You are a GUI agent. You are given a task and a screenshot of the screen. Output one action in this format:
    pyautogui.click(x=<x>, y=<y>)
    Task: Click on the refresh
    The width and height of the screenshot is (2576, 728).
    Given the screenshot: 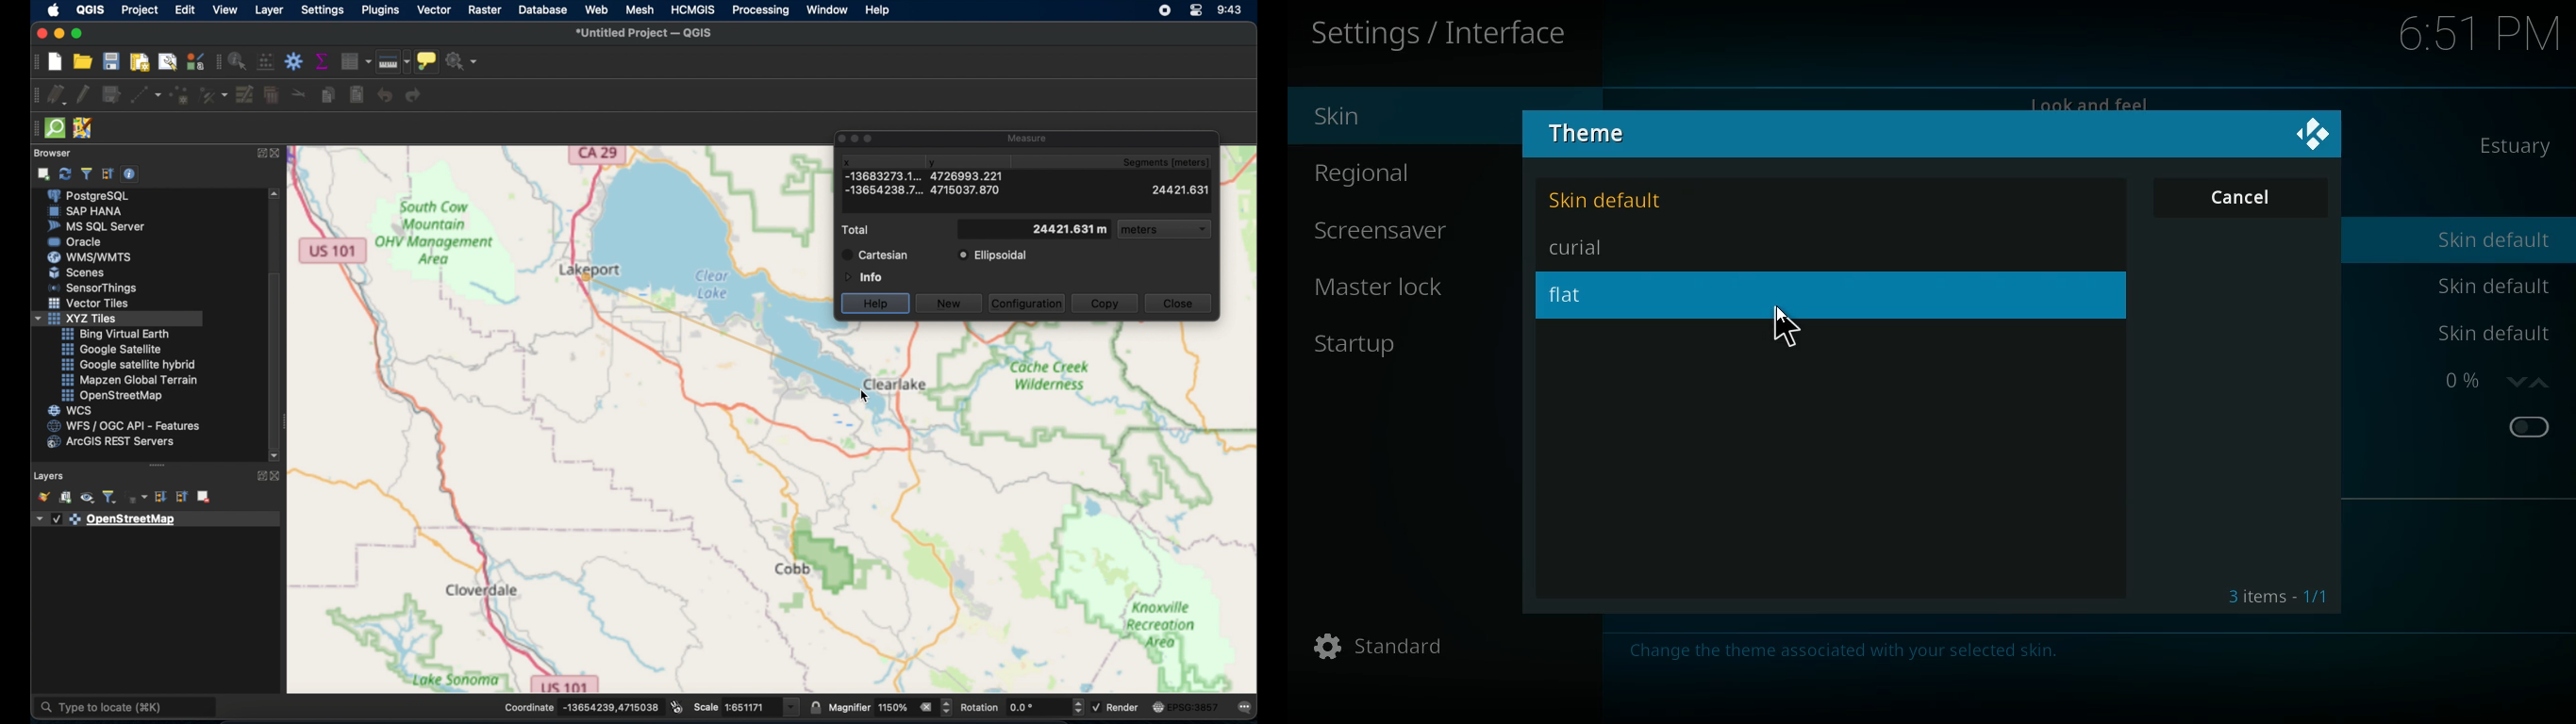 What is the action you would take?
    pyautogui.click(x=64, y=174)
    